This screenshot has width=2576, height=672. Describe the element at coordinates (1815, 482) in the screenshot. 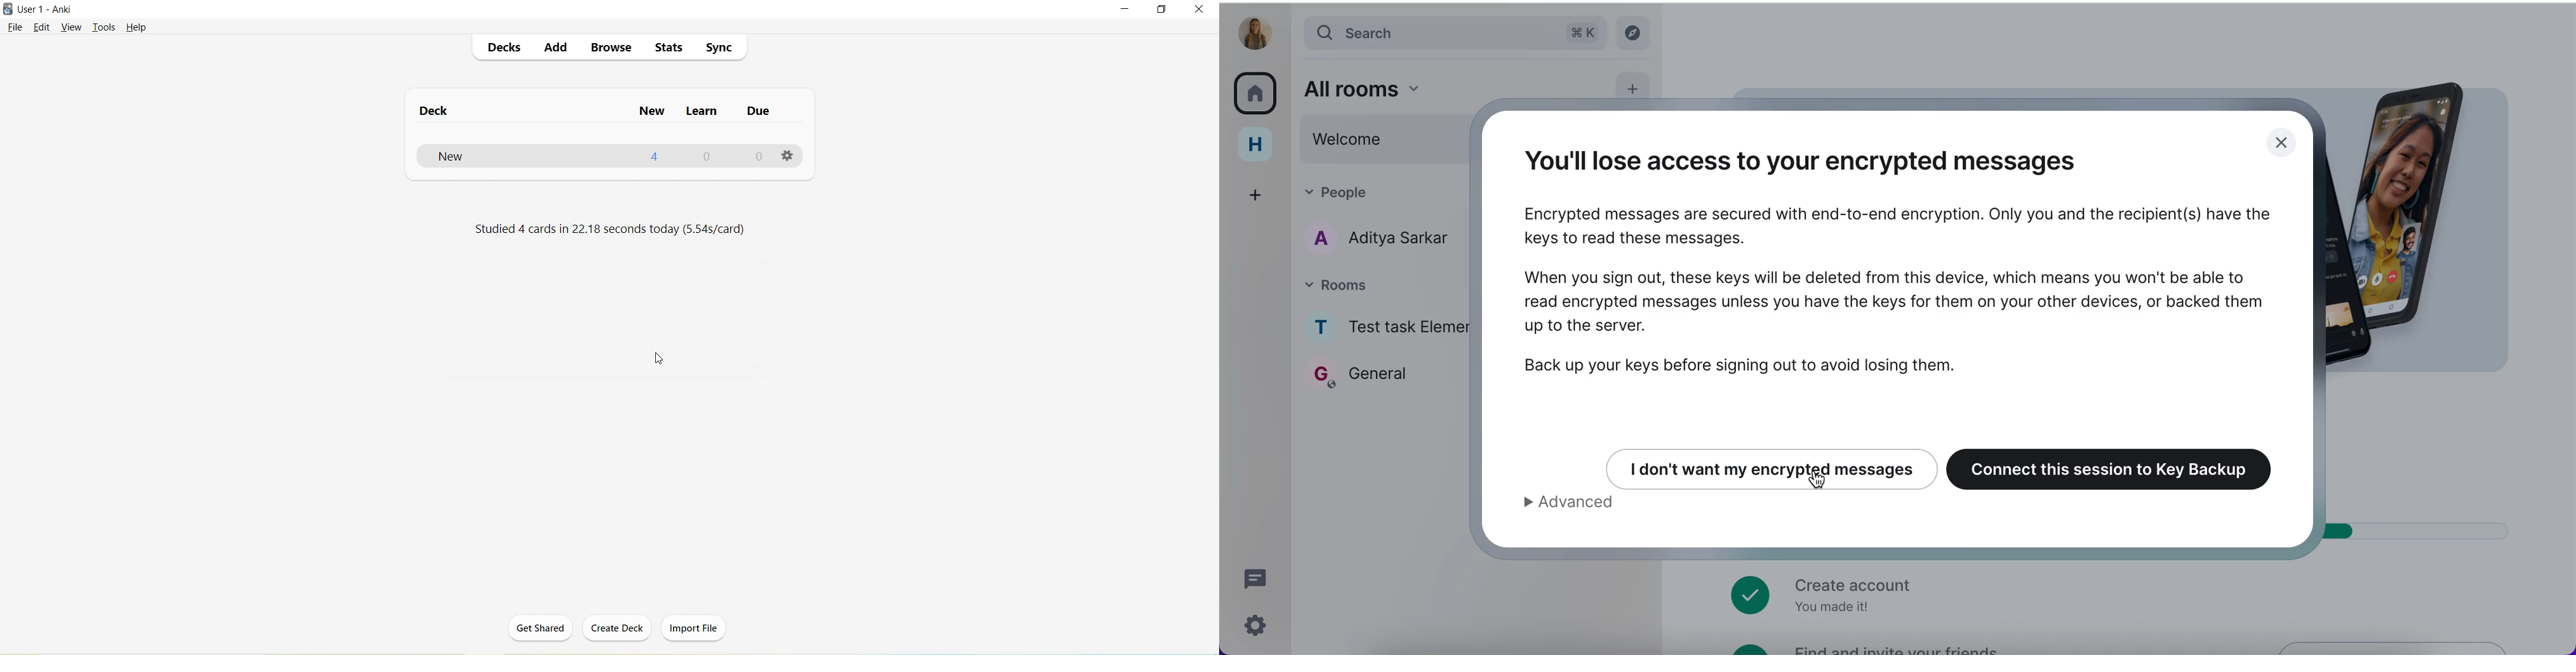

I see `cursor on i don't want my encrypted messages` at that location.